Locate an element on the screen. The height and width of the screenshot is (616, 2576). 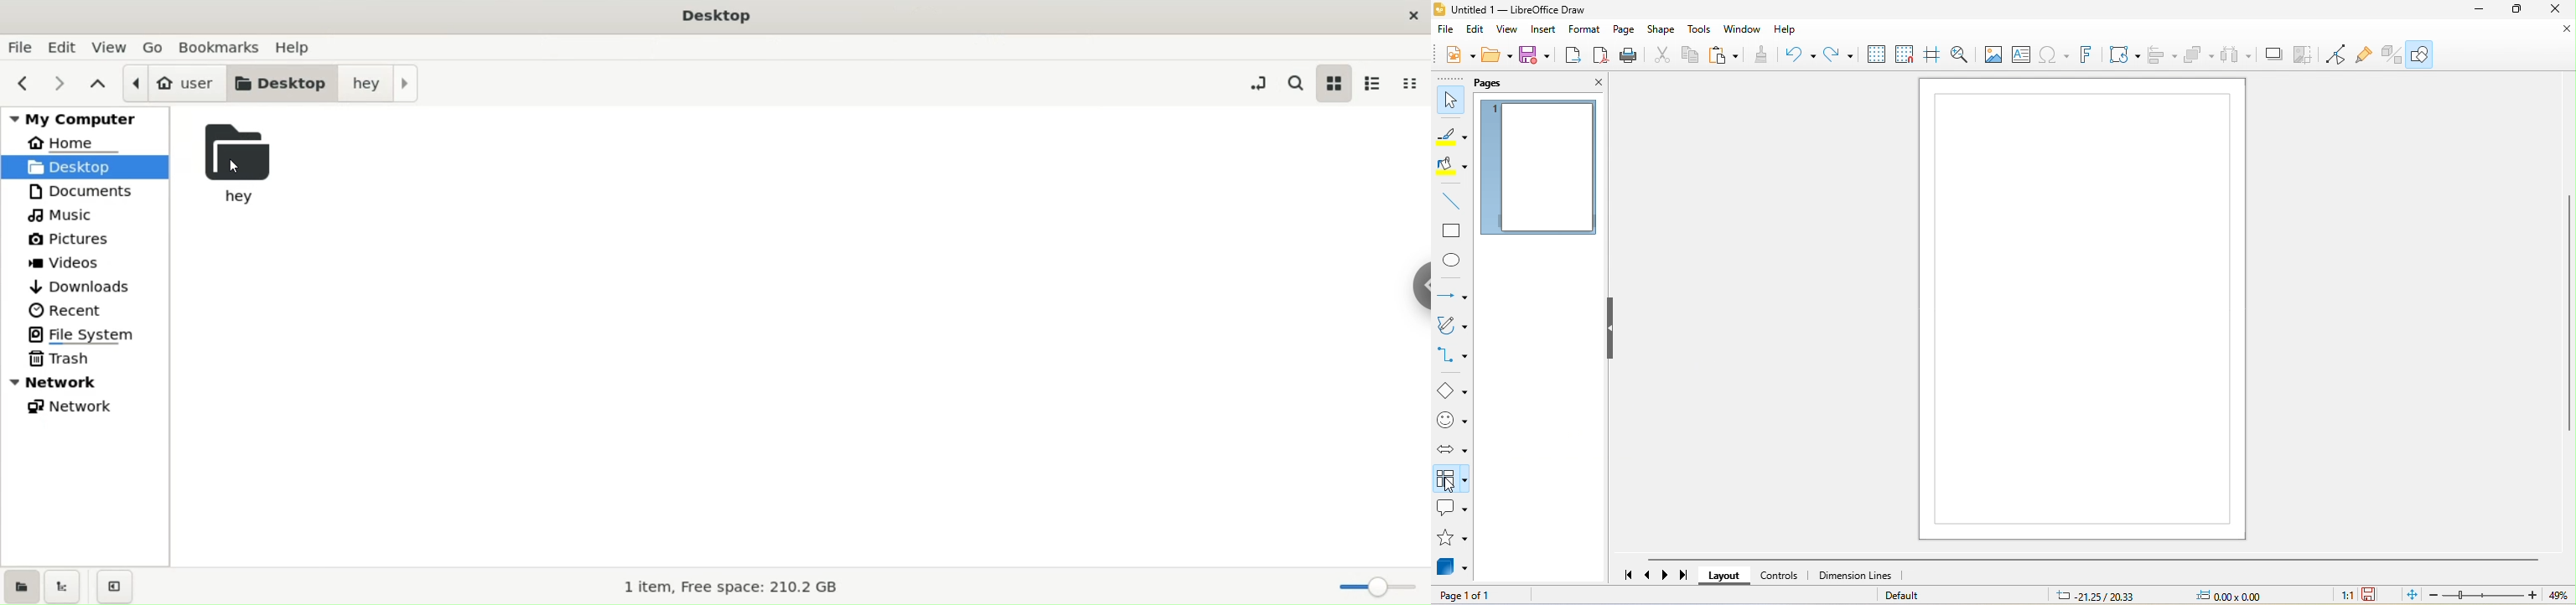
insert is located at coordinates (1545, 32).